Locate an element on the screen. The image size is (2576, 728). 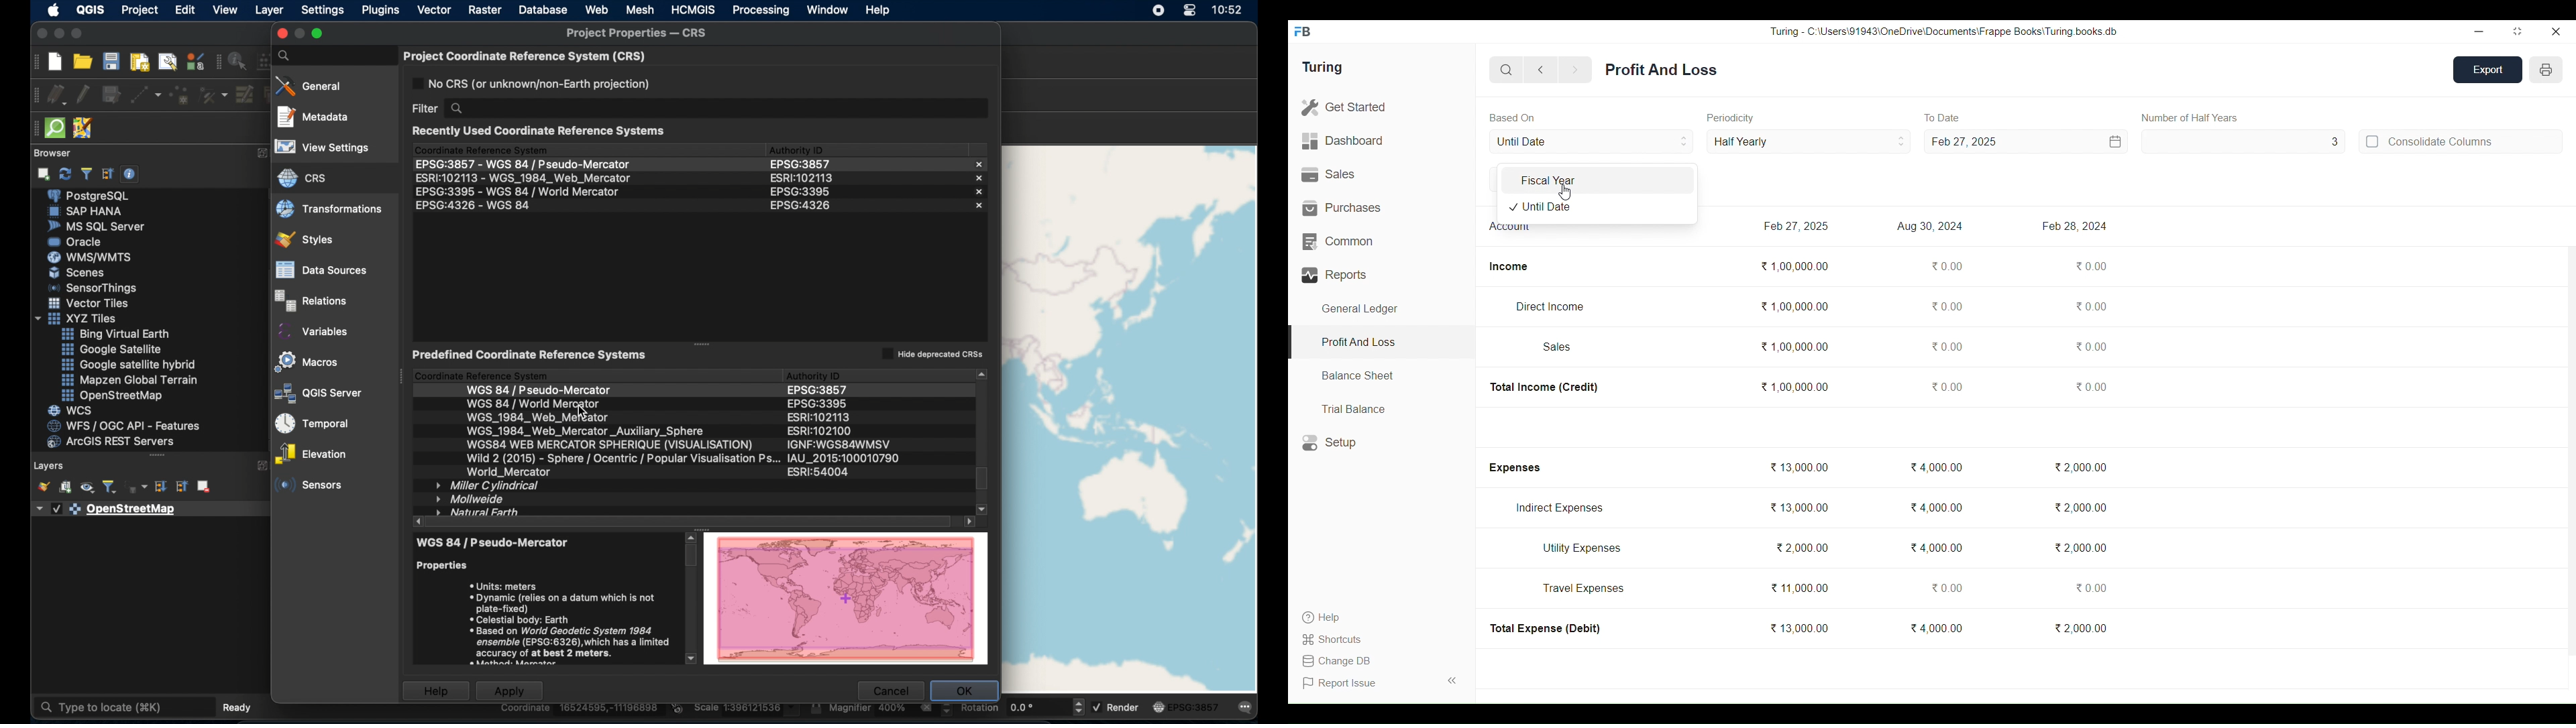
Travel Expenses is located at coordinates (1584, 588).